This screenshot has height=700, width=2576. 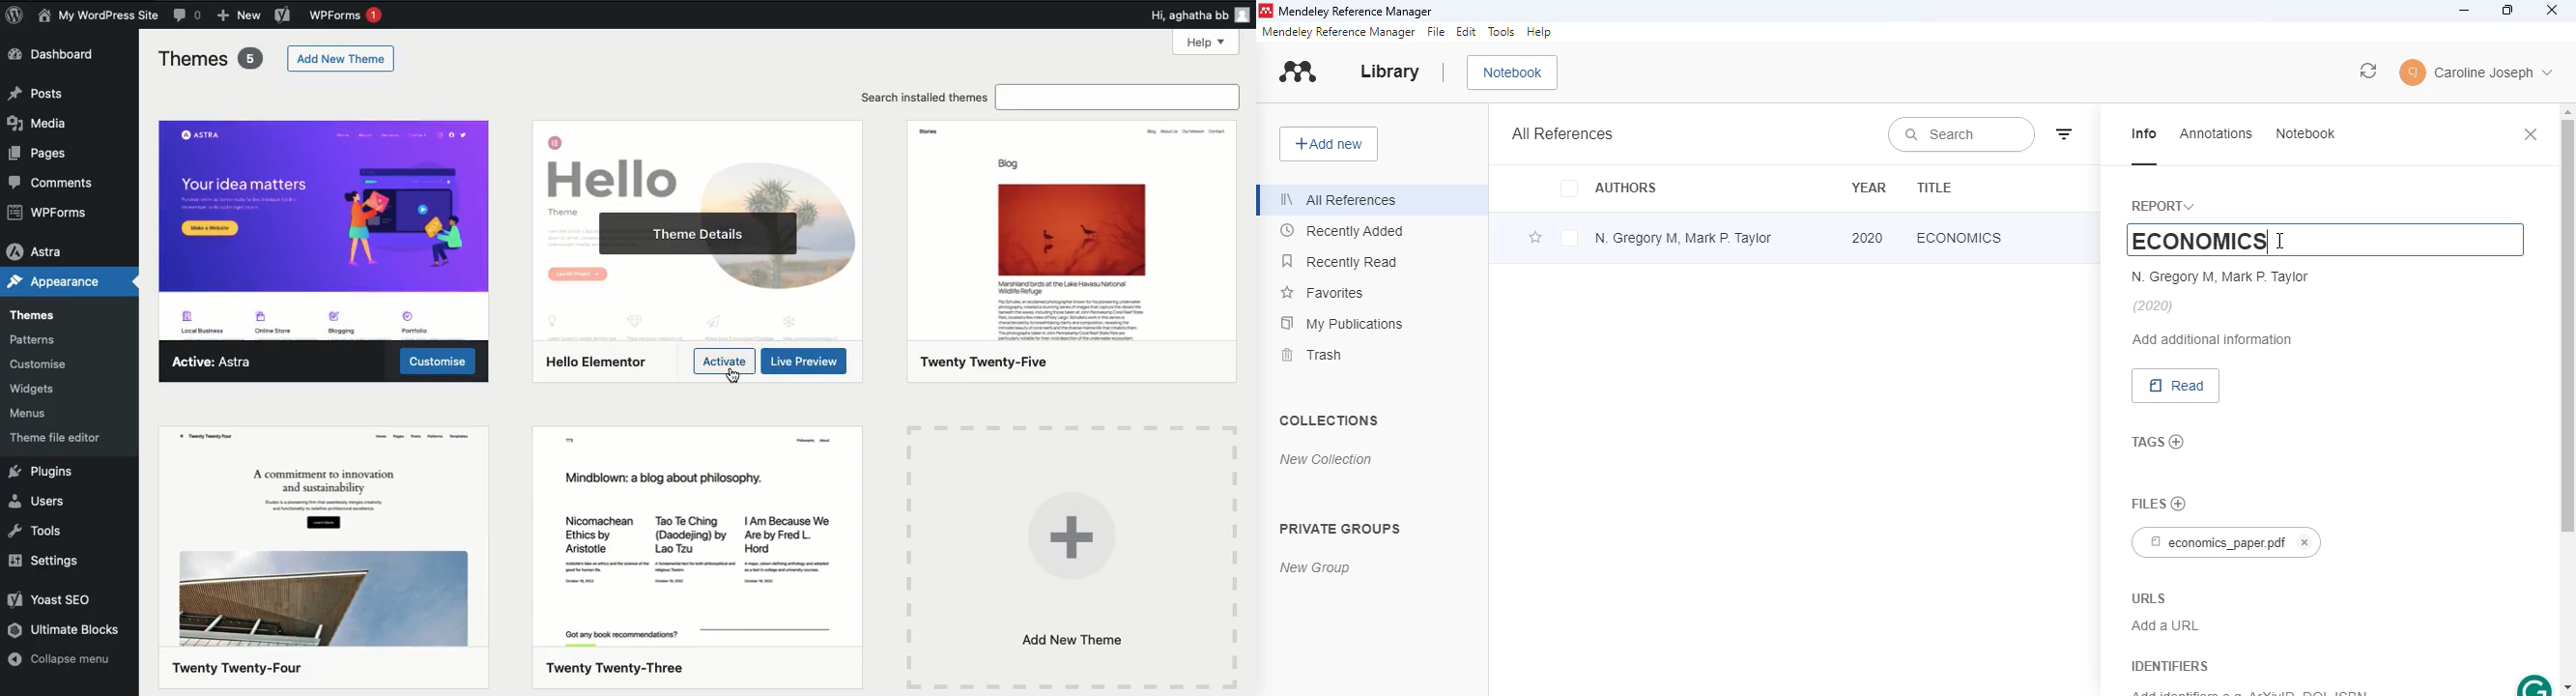 What do you see at coordinates (2477, 72) in the screenshot?
I see `profile` at bounding box center [2477, 72].